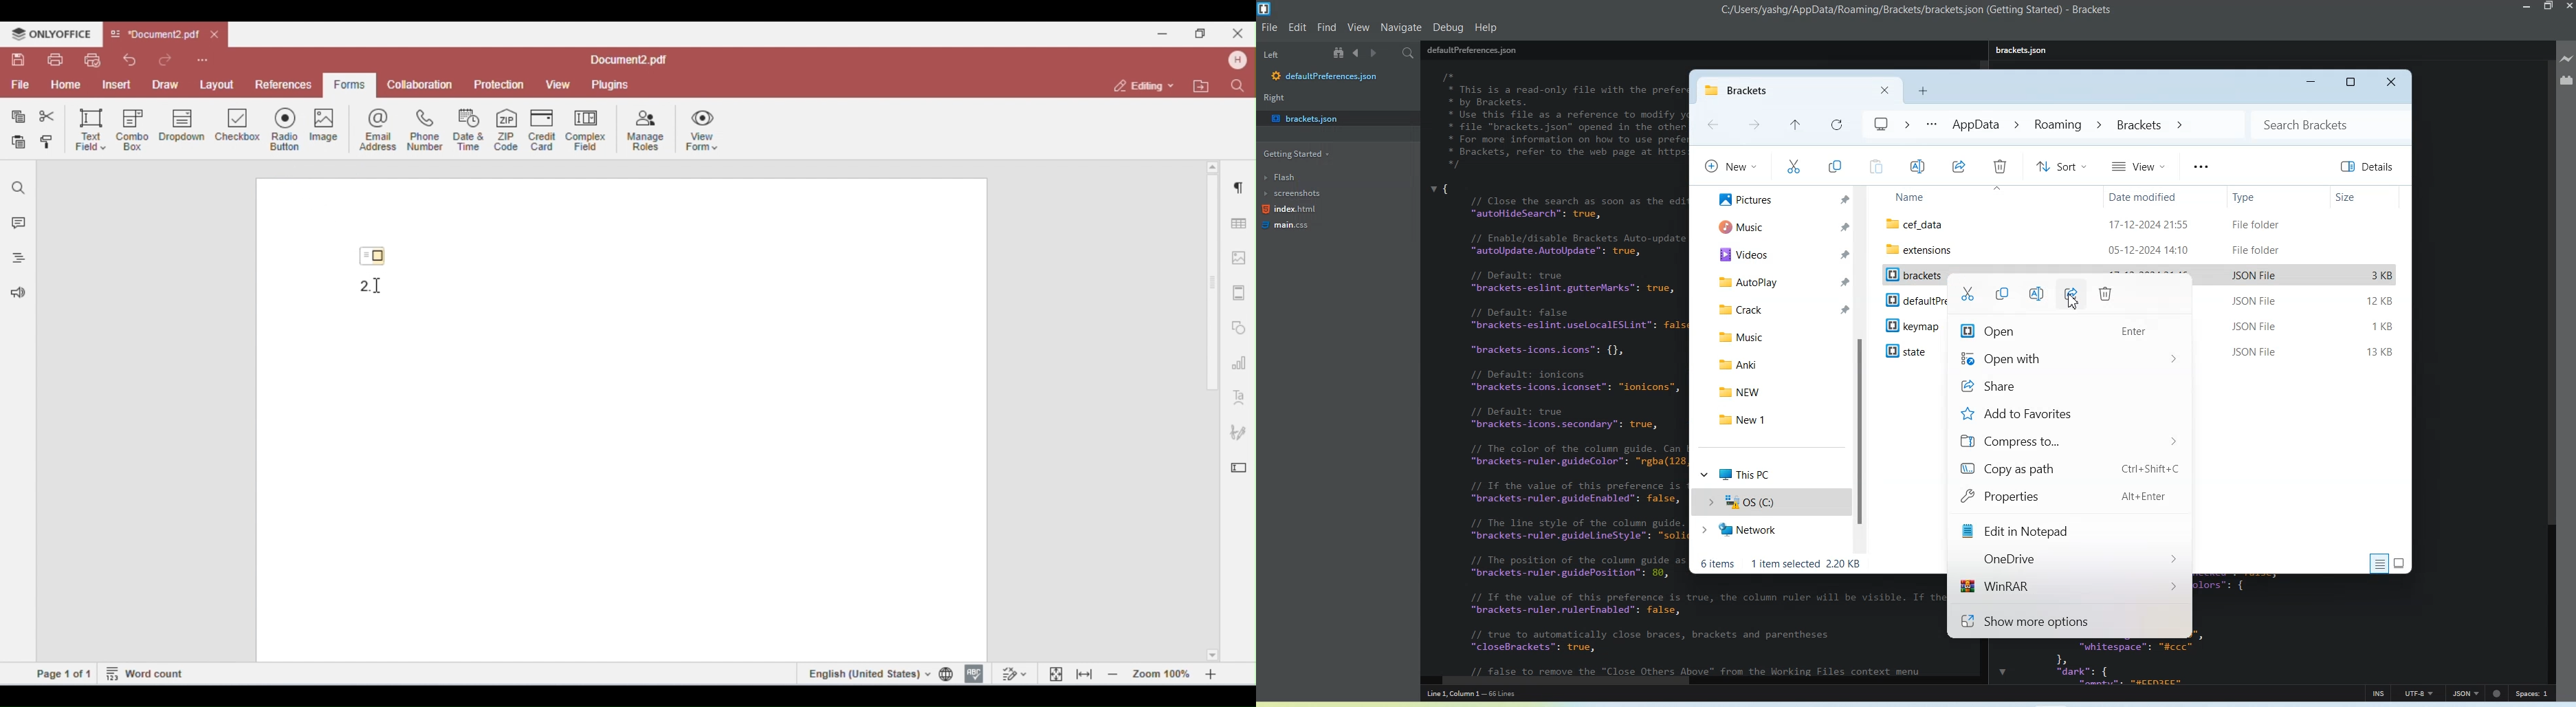 The image size is (2576, 728). I want to click on Vertical Scroll bar, so click(2550, 369).